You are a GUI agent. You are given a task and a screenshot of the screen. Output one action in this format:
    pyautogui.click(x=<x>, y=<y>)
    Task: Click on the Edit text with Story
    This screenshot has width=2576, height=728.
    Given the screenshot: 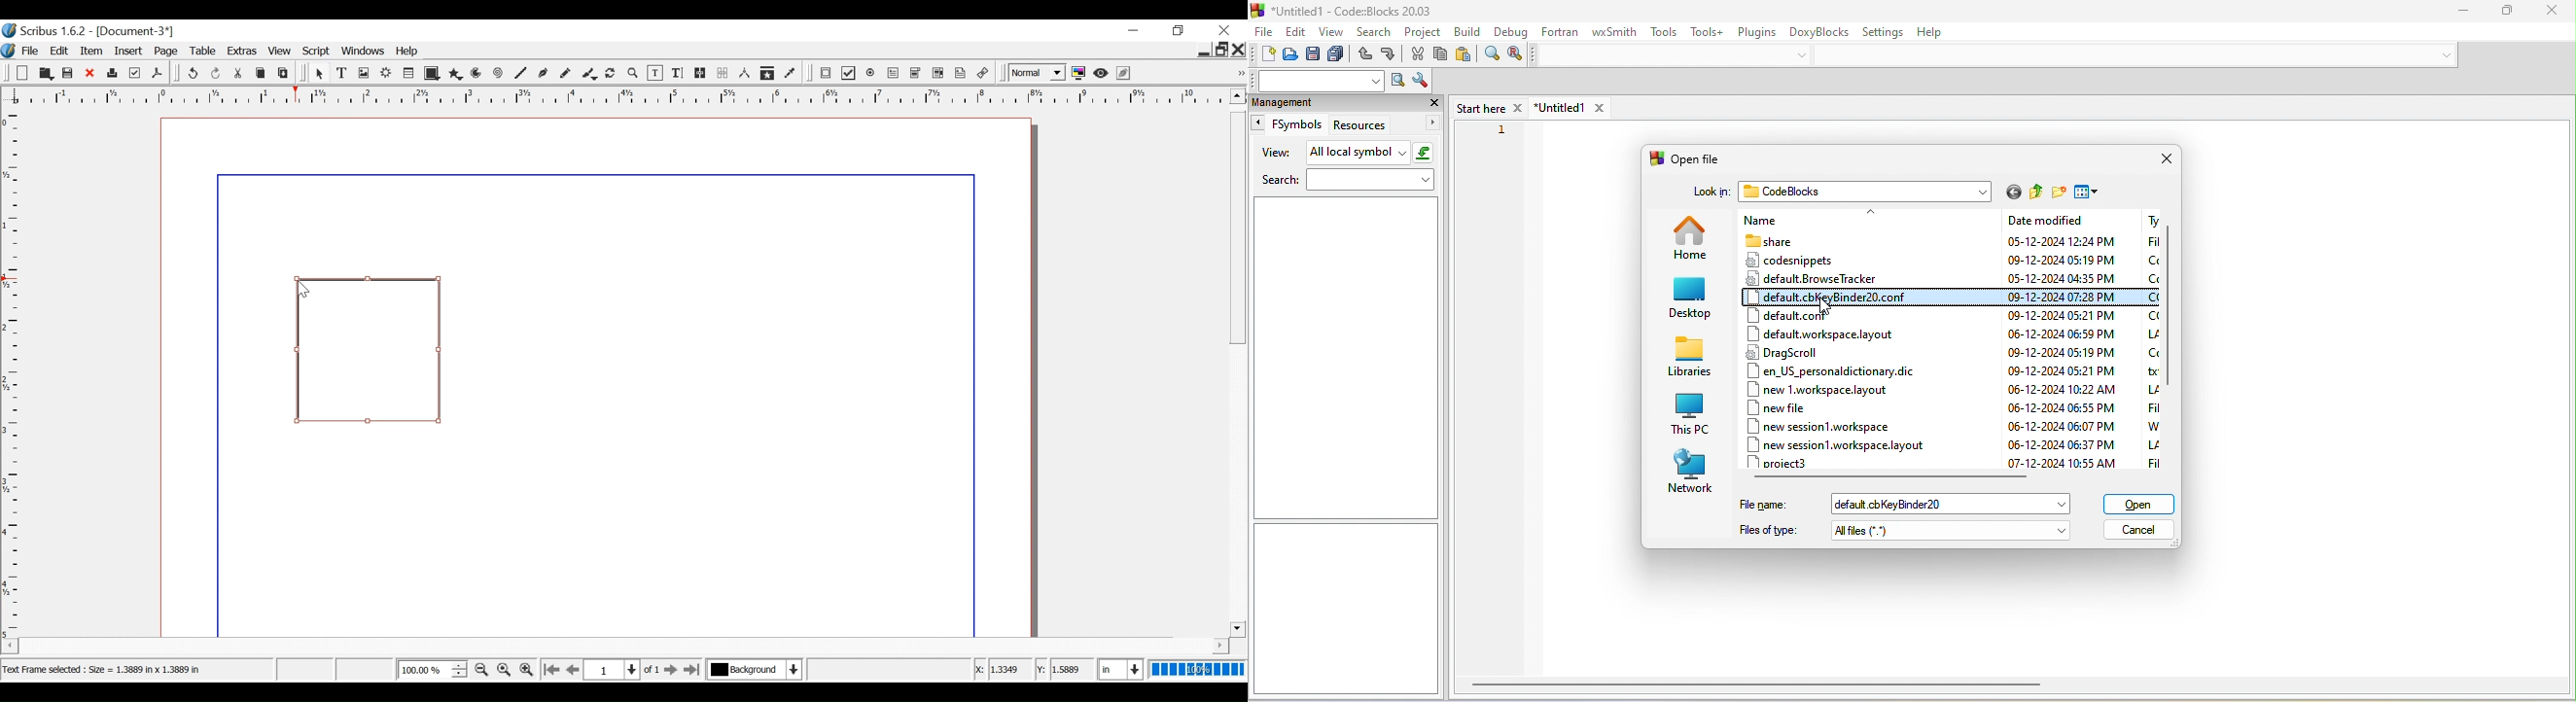 What is the action you would take?
    pyautogui.click(x=677, y=73)
    